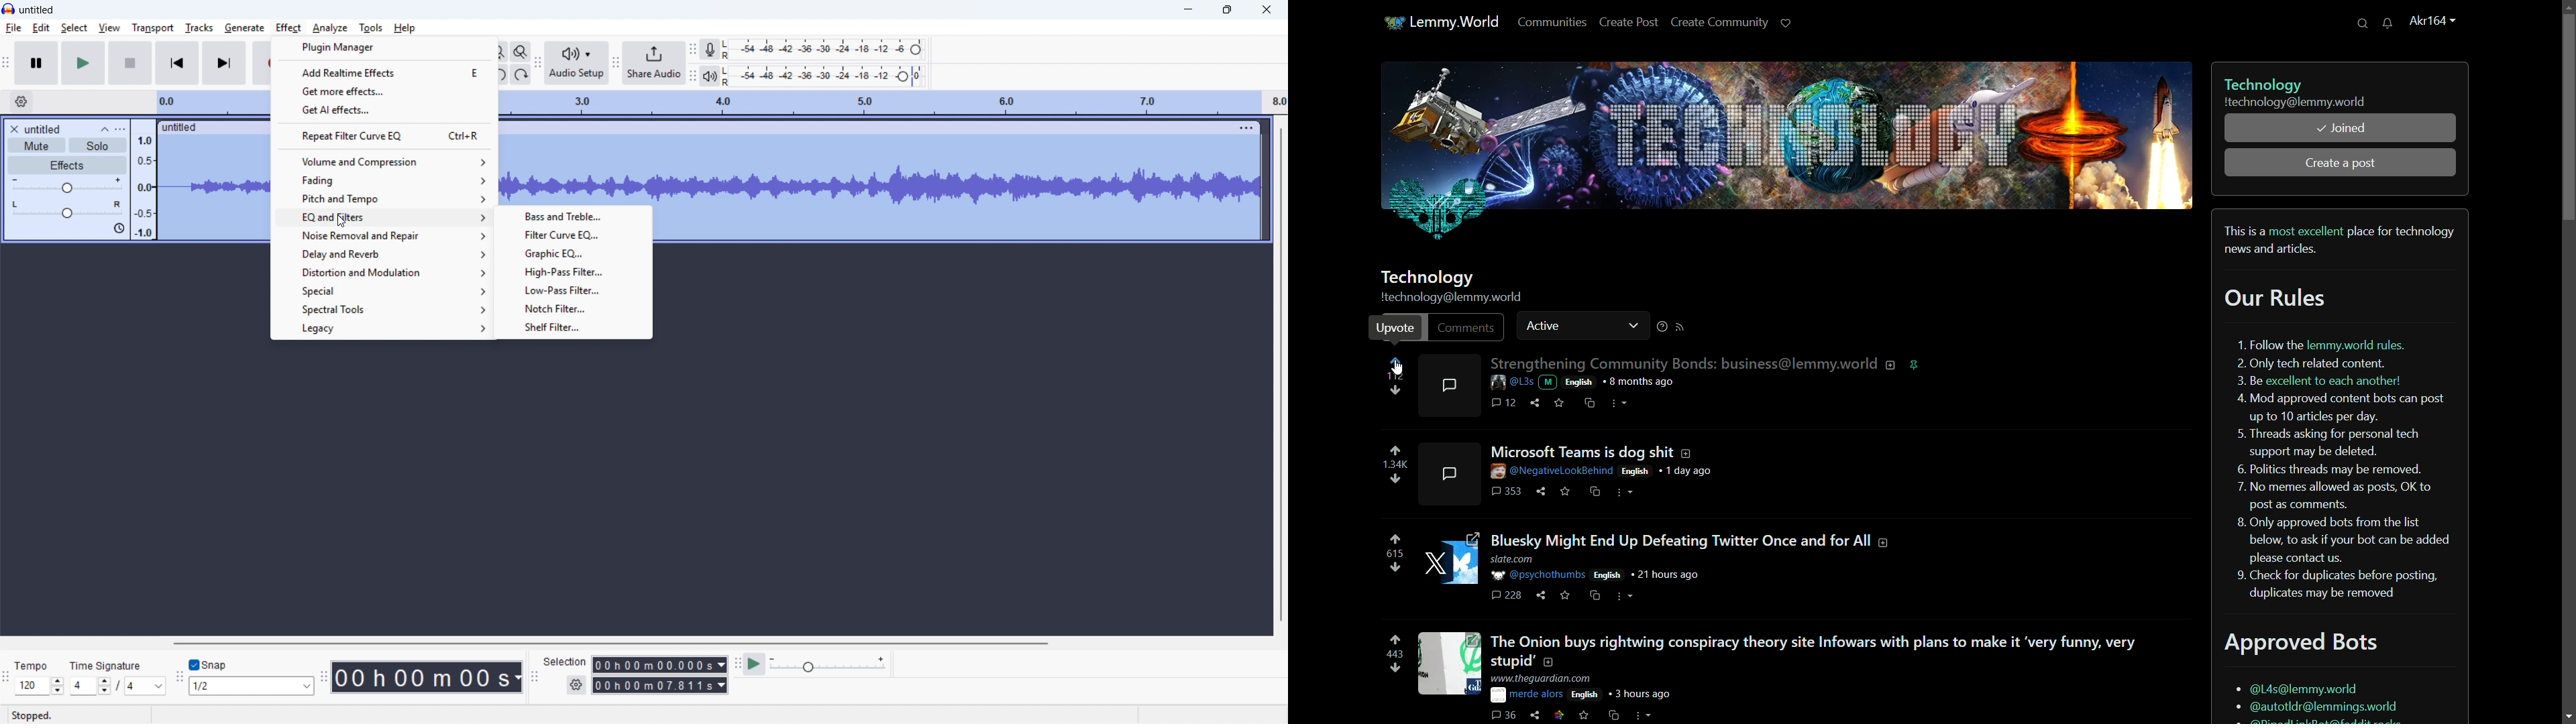 Image resolution: width=2576 pixels, height=728 pixels. What do you see at coordinates (14, 28) in the screenshot?
I see `file` at bounding box center [14, 28].